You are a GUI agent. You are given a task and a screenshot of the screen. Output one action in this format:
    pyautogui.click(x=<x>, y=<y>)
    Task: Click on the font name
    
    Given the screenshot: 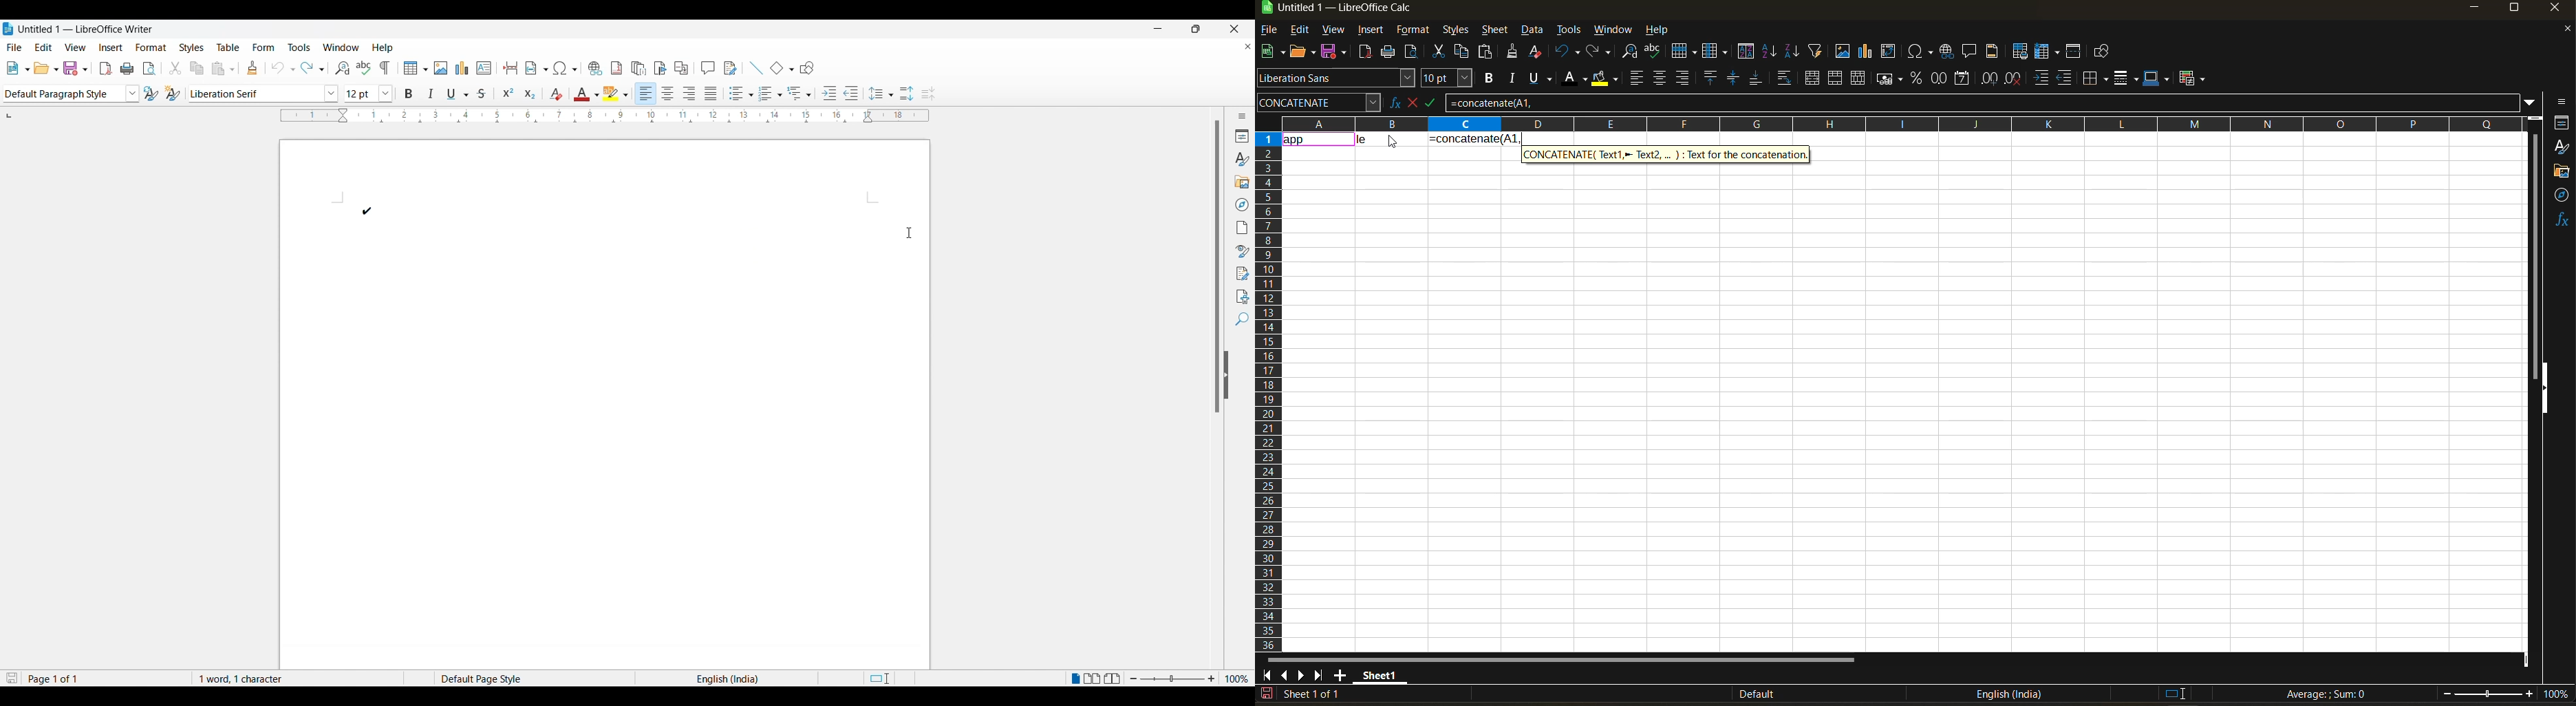 What is the action you would take?
    pyautogui.click(x=1337, y=78)
    